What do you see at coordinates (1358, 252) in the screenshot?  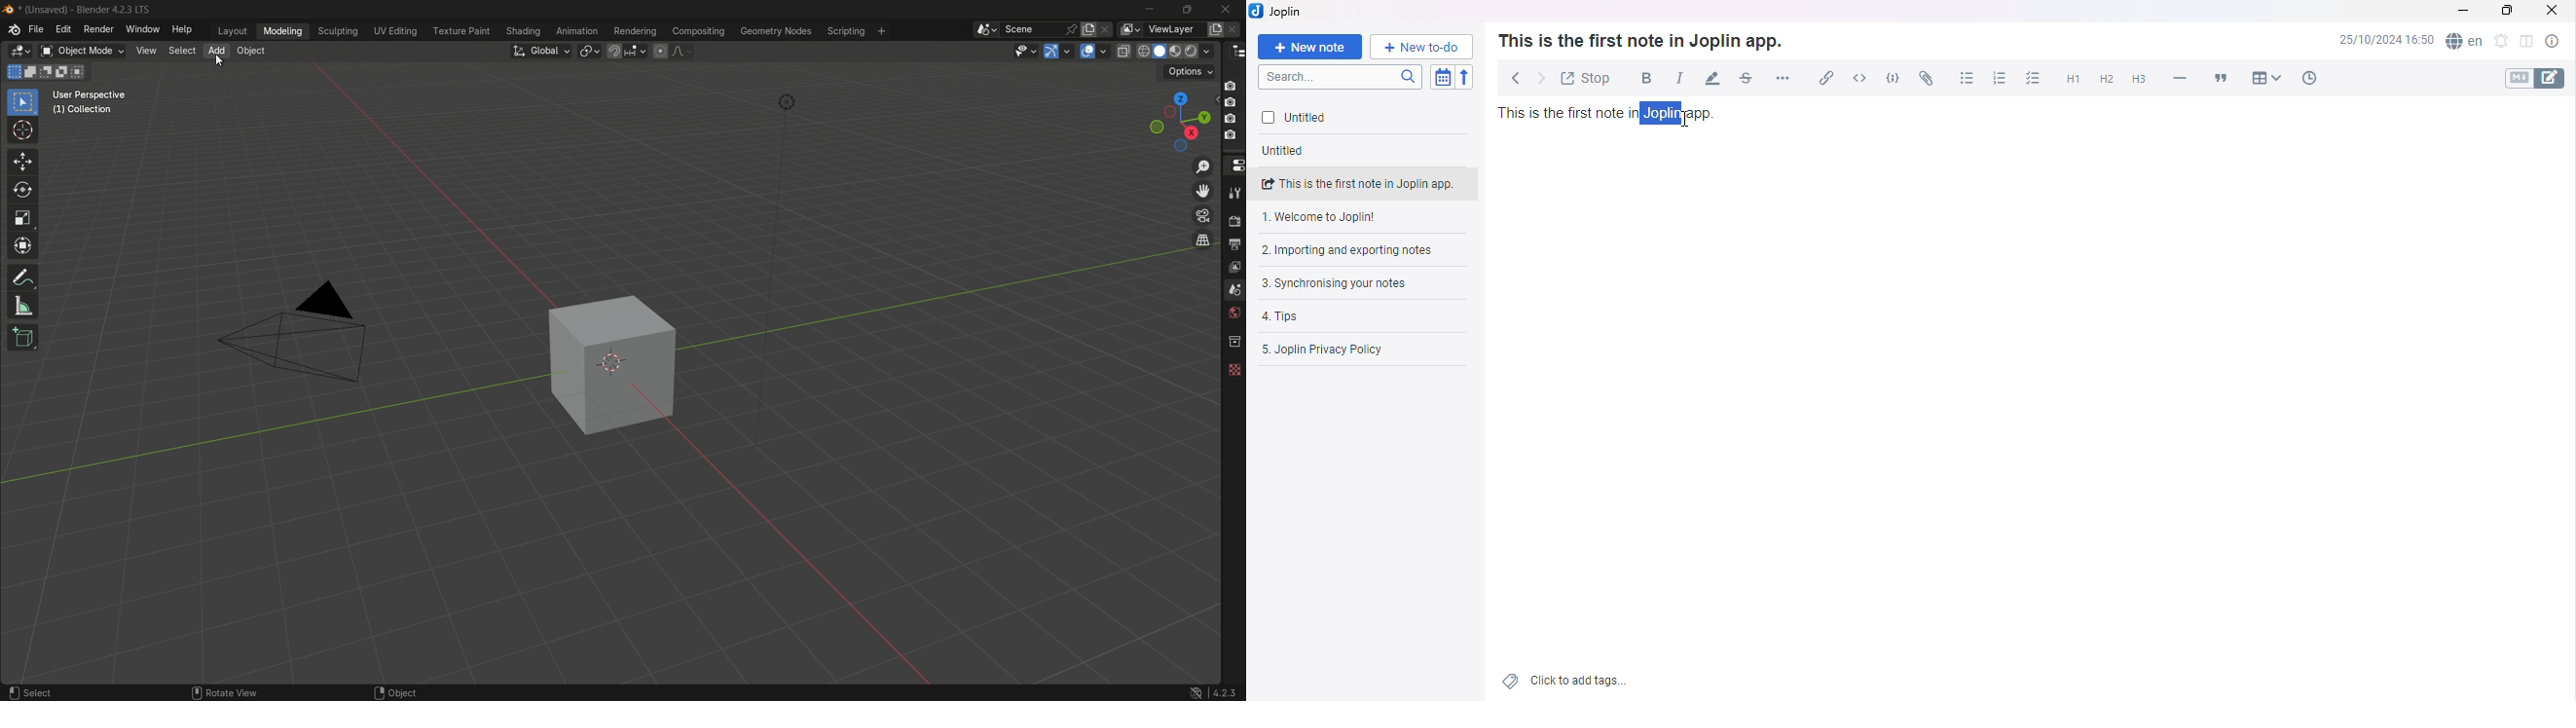 I see `Importing and exporting notes` at bounding box center [1358, 252].